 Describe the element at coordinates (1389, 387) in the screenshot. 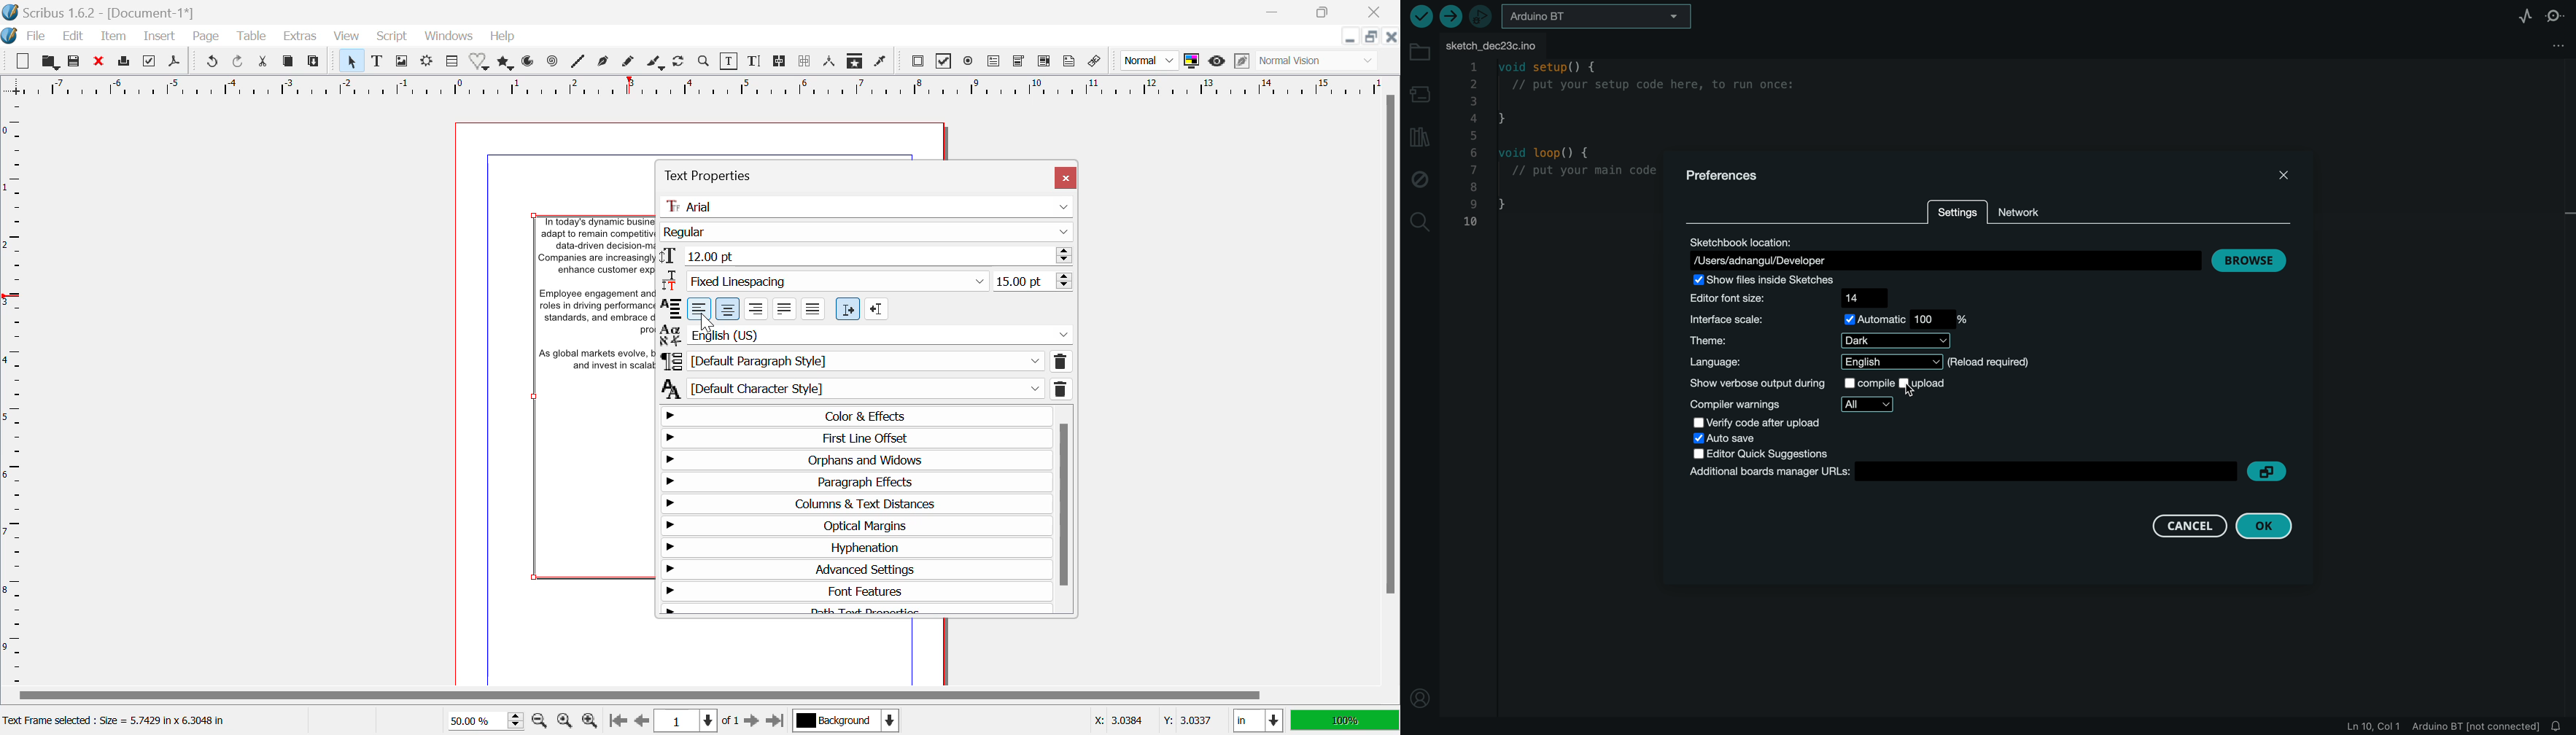

I see `Scroll Bar` at that location.